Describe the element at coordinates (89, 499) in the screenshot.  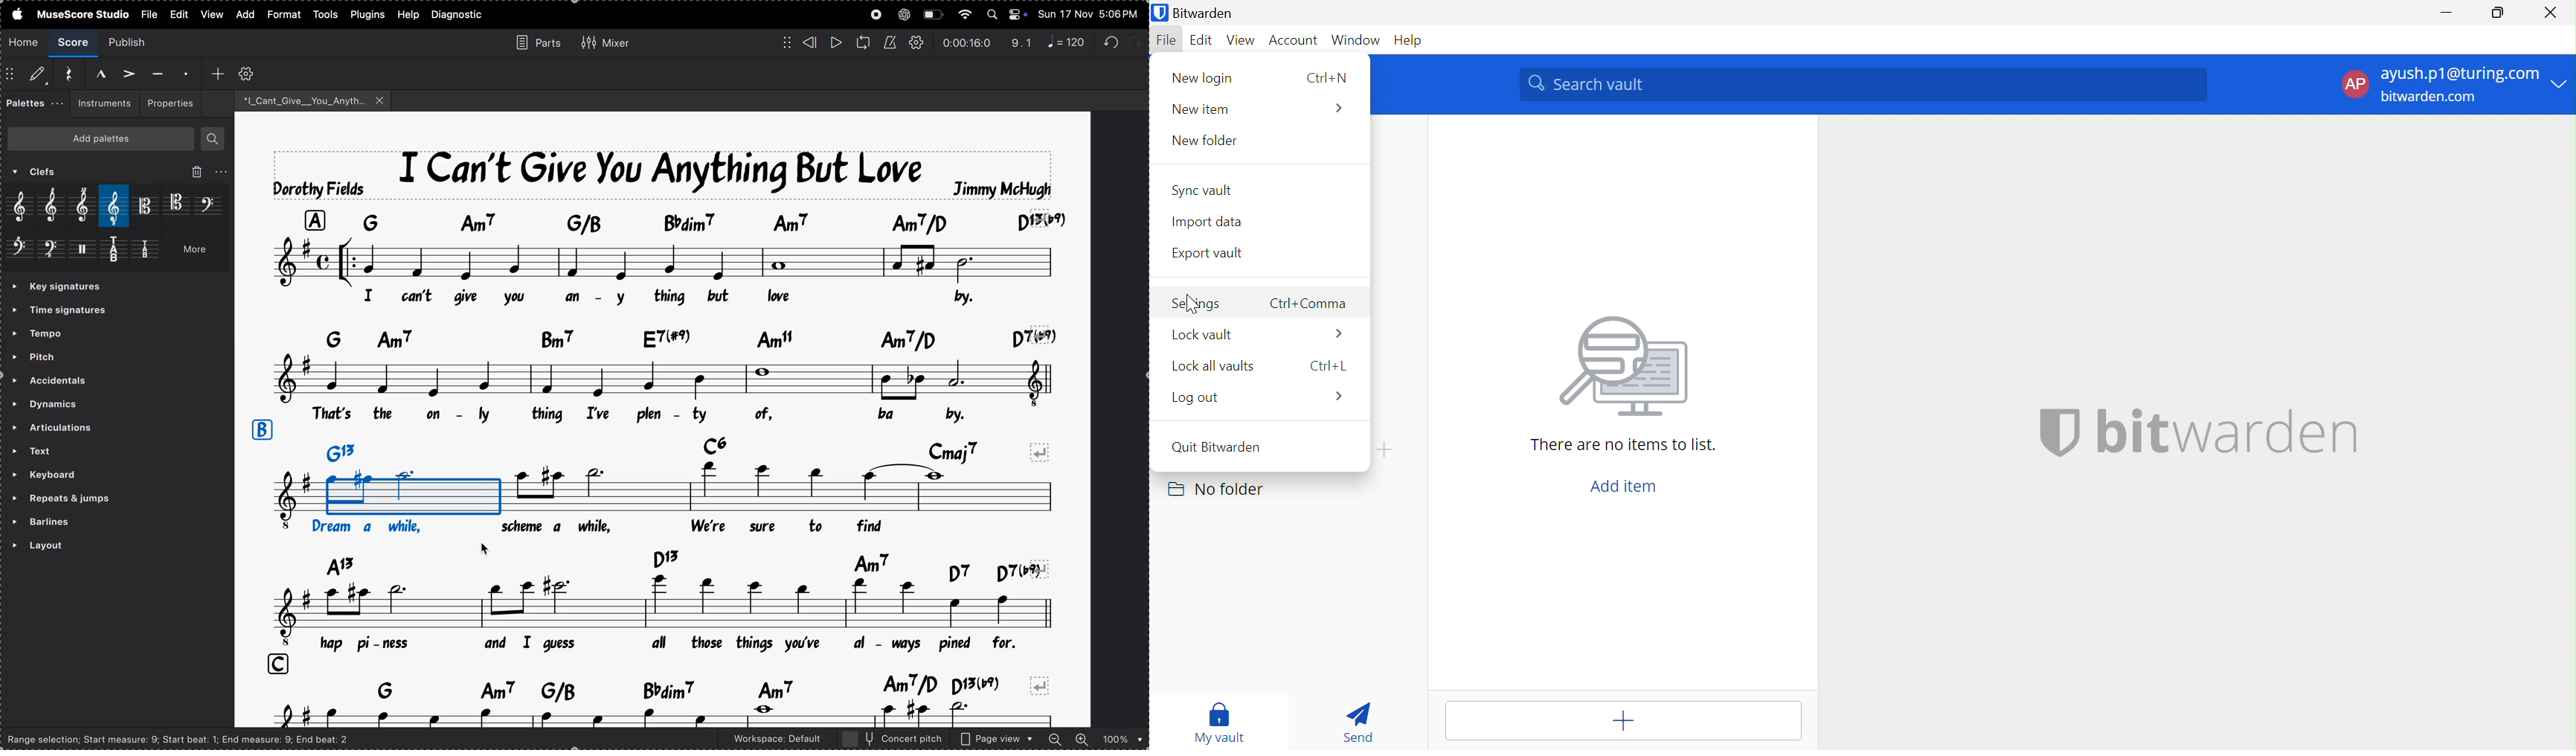
I see `repeats and jumps` at that location.